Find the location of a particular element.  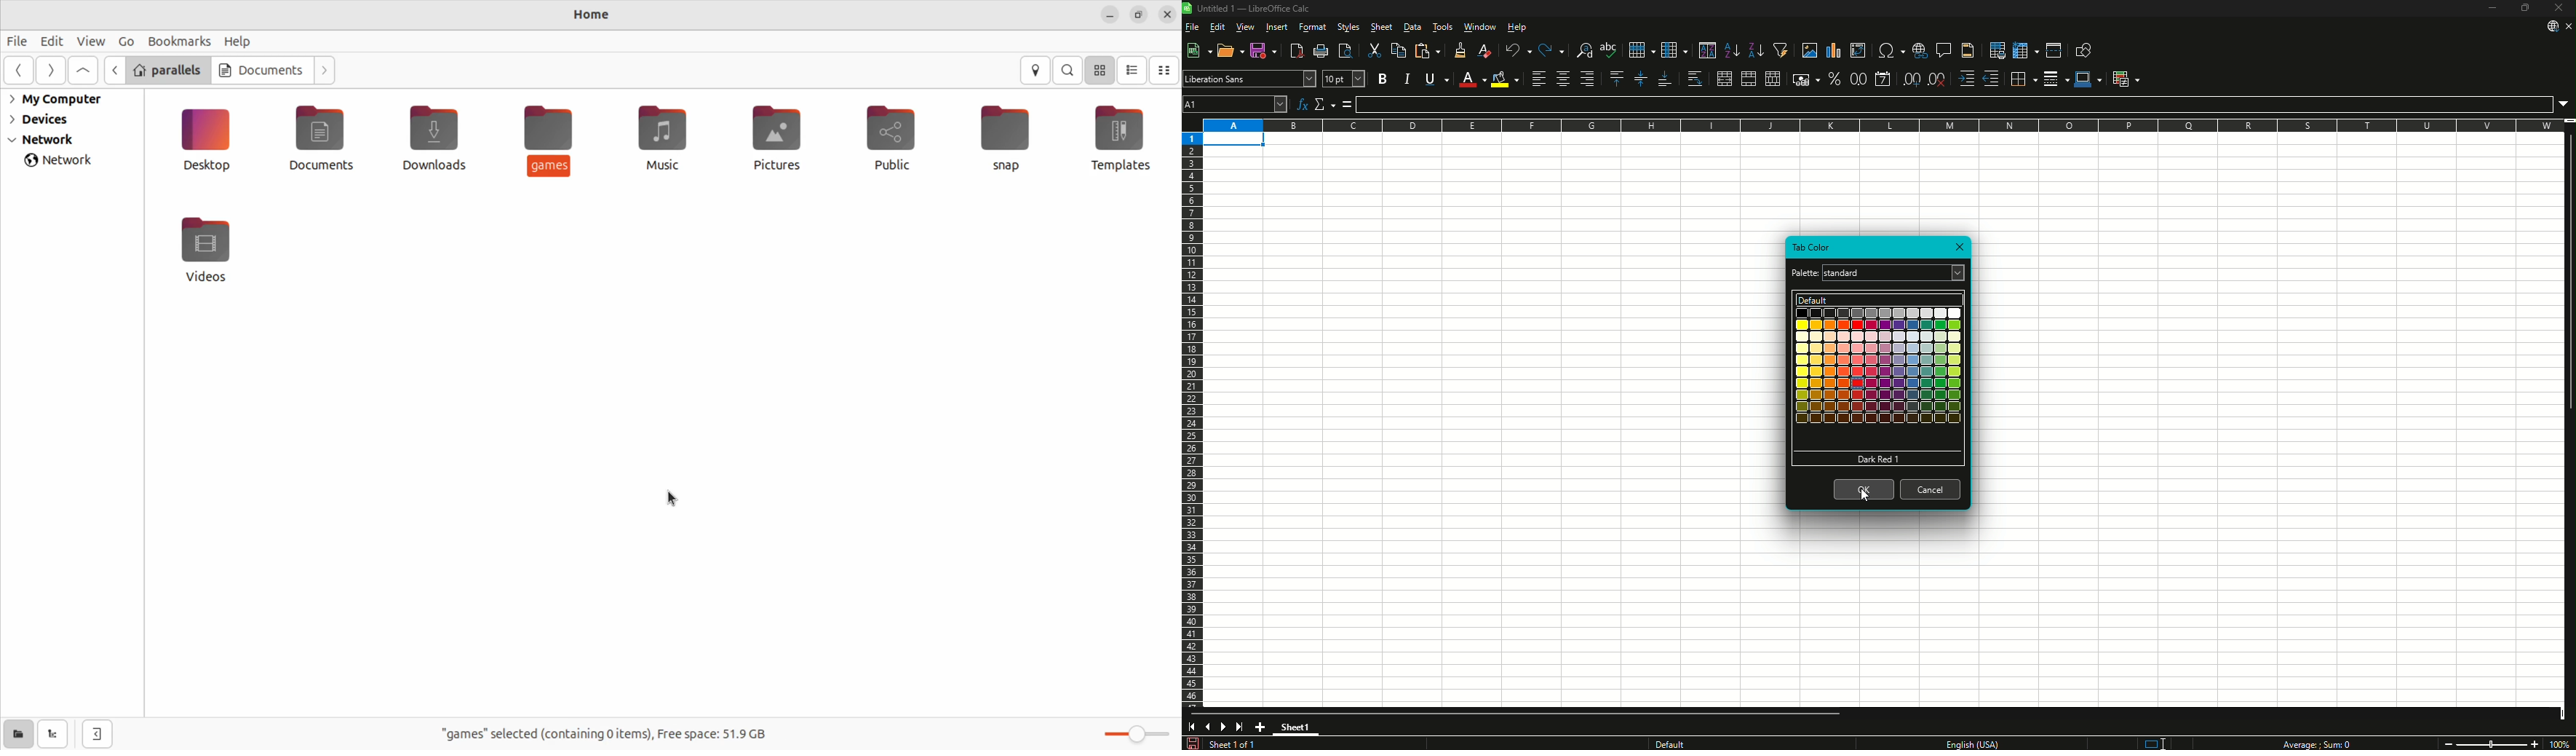

Add Decimal Place is located at coordinates (1911, 79).